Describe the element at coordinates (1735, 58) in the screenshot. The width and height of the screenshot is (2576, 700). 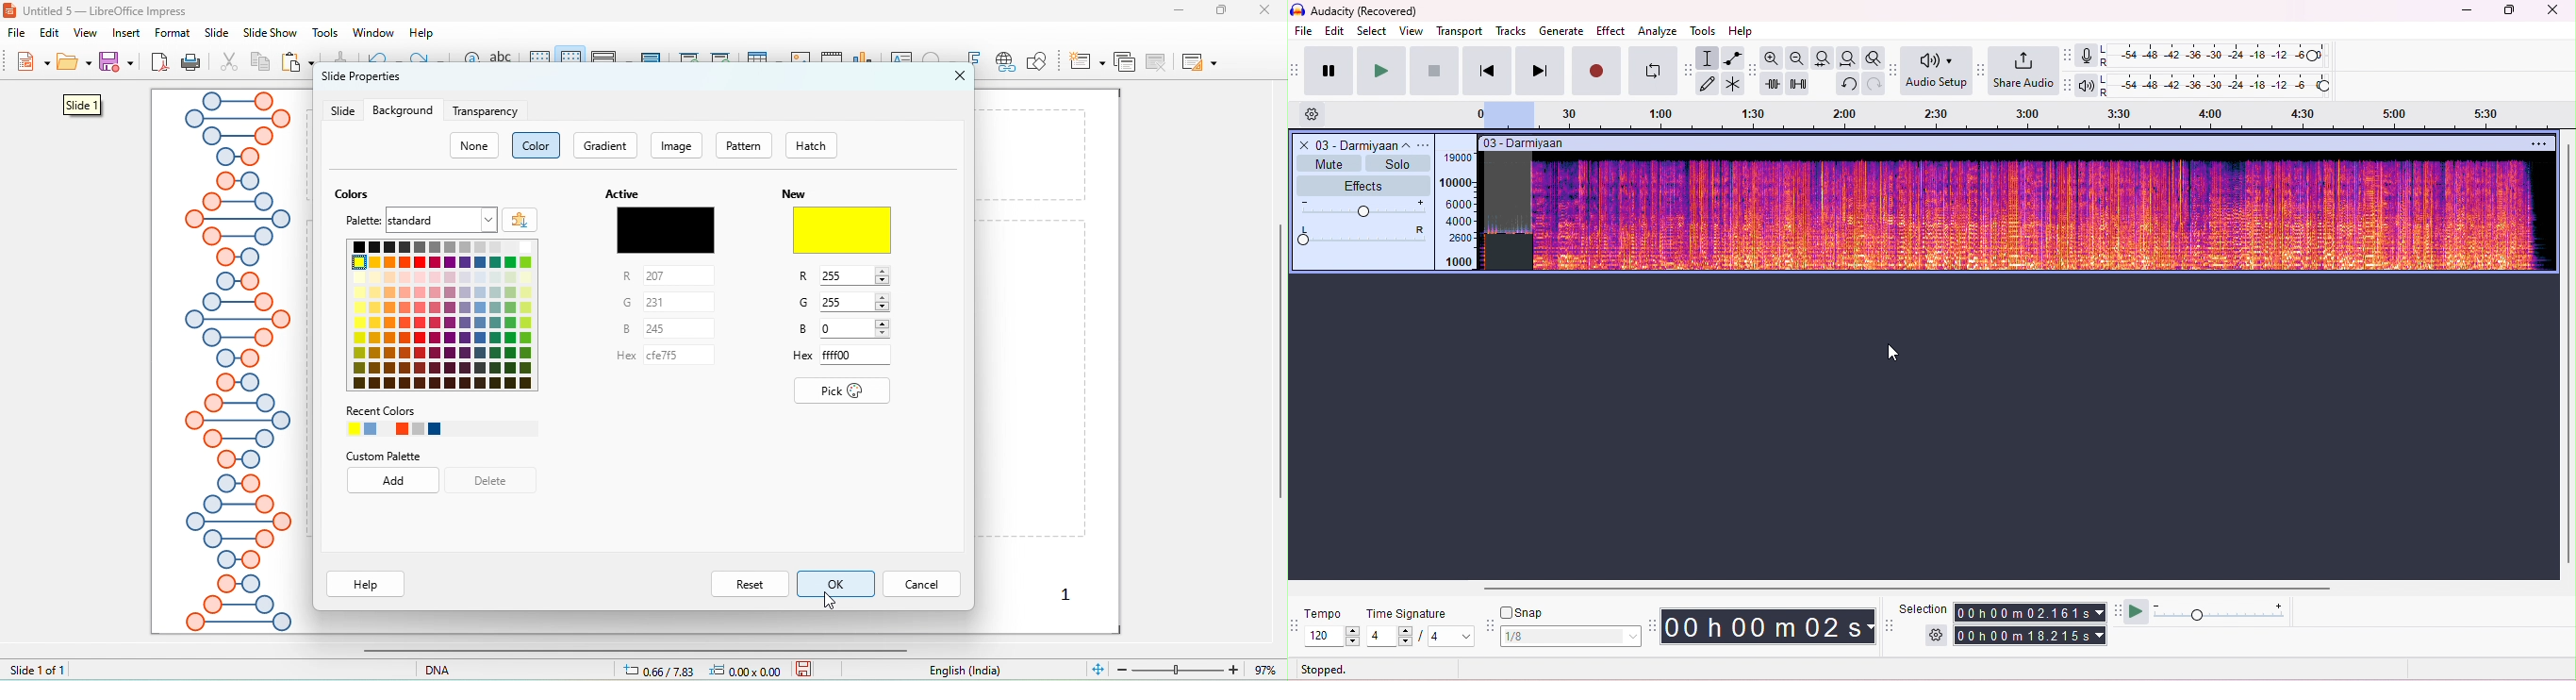
I see `envelop` at that location.